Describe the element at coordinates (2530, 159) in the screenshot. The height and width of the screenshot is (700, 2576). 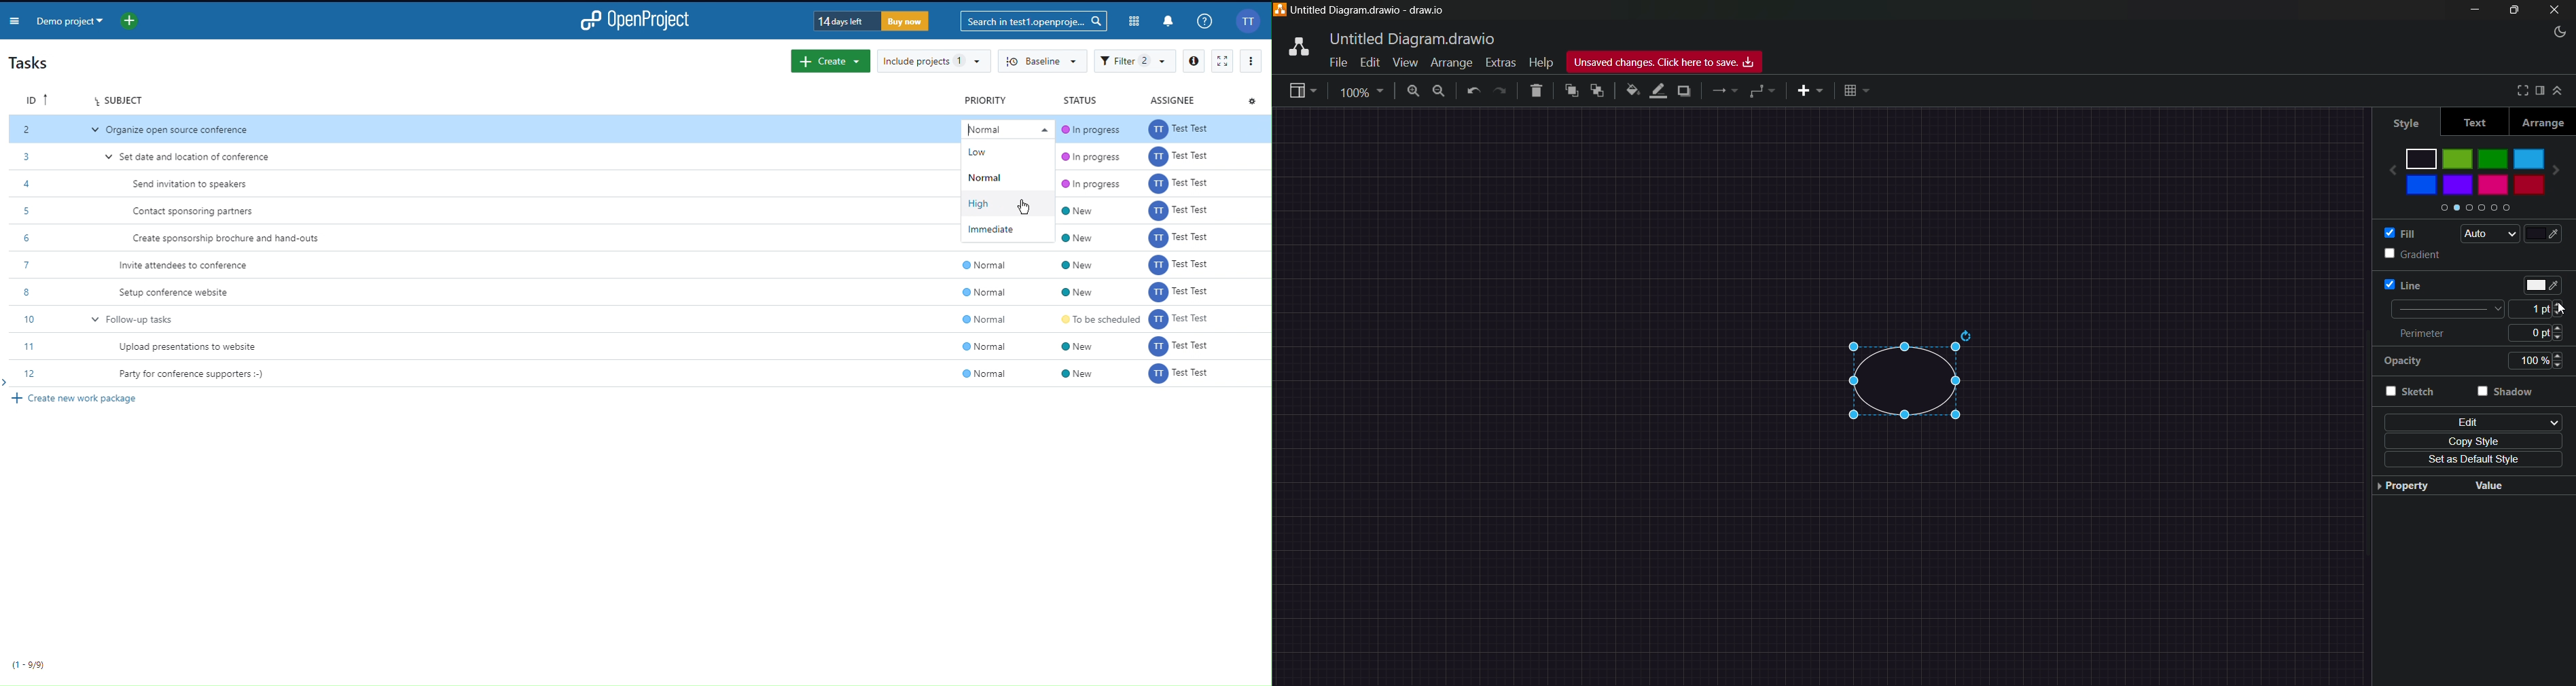
I see `sky blue` at that location.